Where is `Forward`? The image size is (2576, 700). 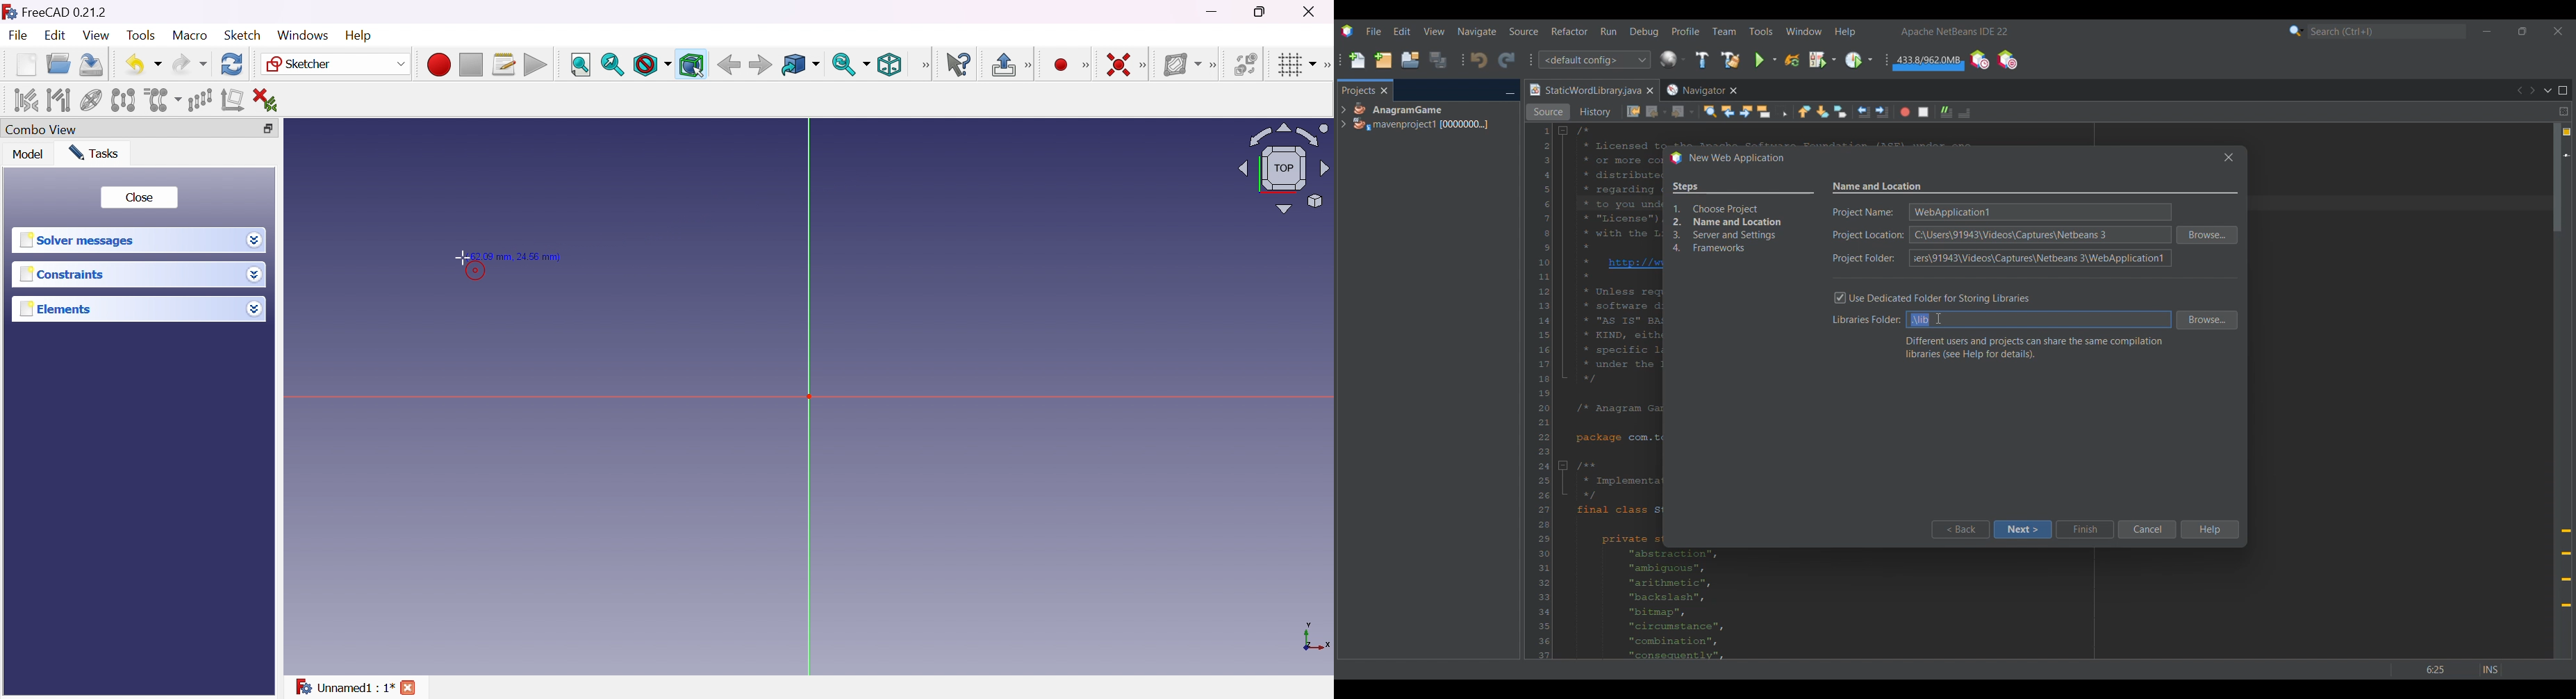
Forward is located at coordinates (760, 66).